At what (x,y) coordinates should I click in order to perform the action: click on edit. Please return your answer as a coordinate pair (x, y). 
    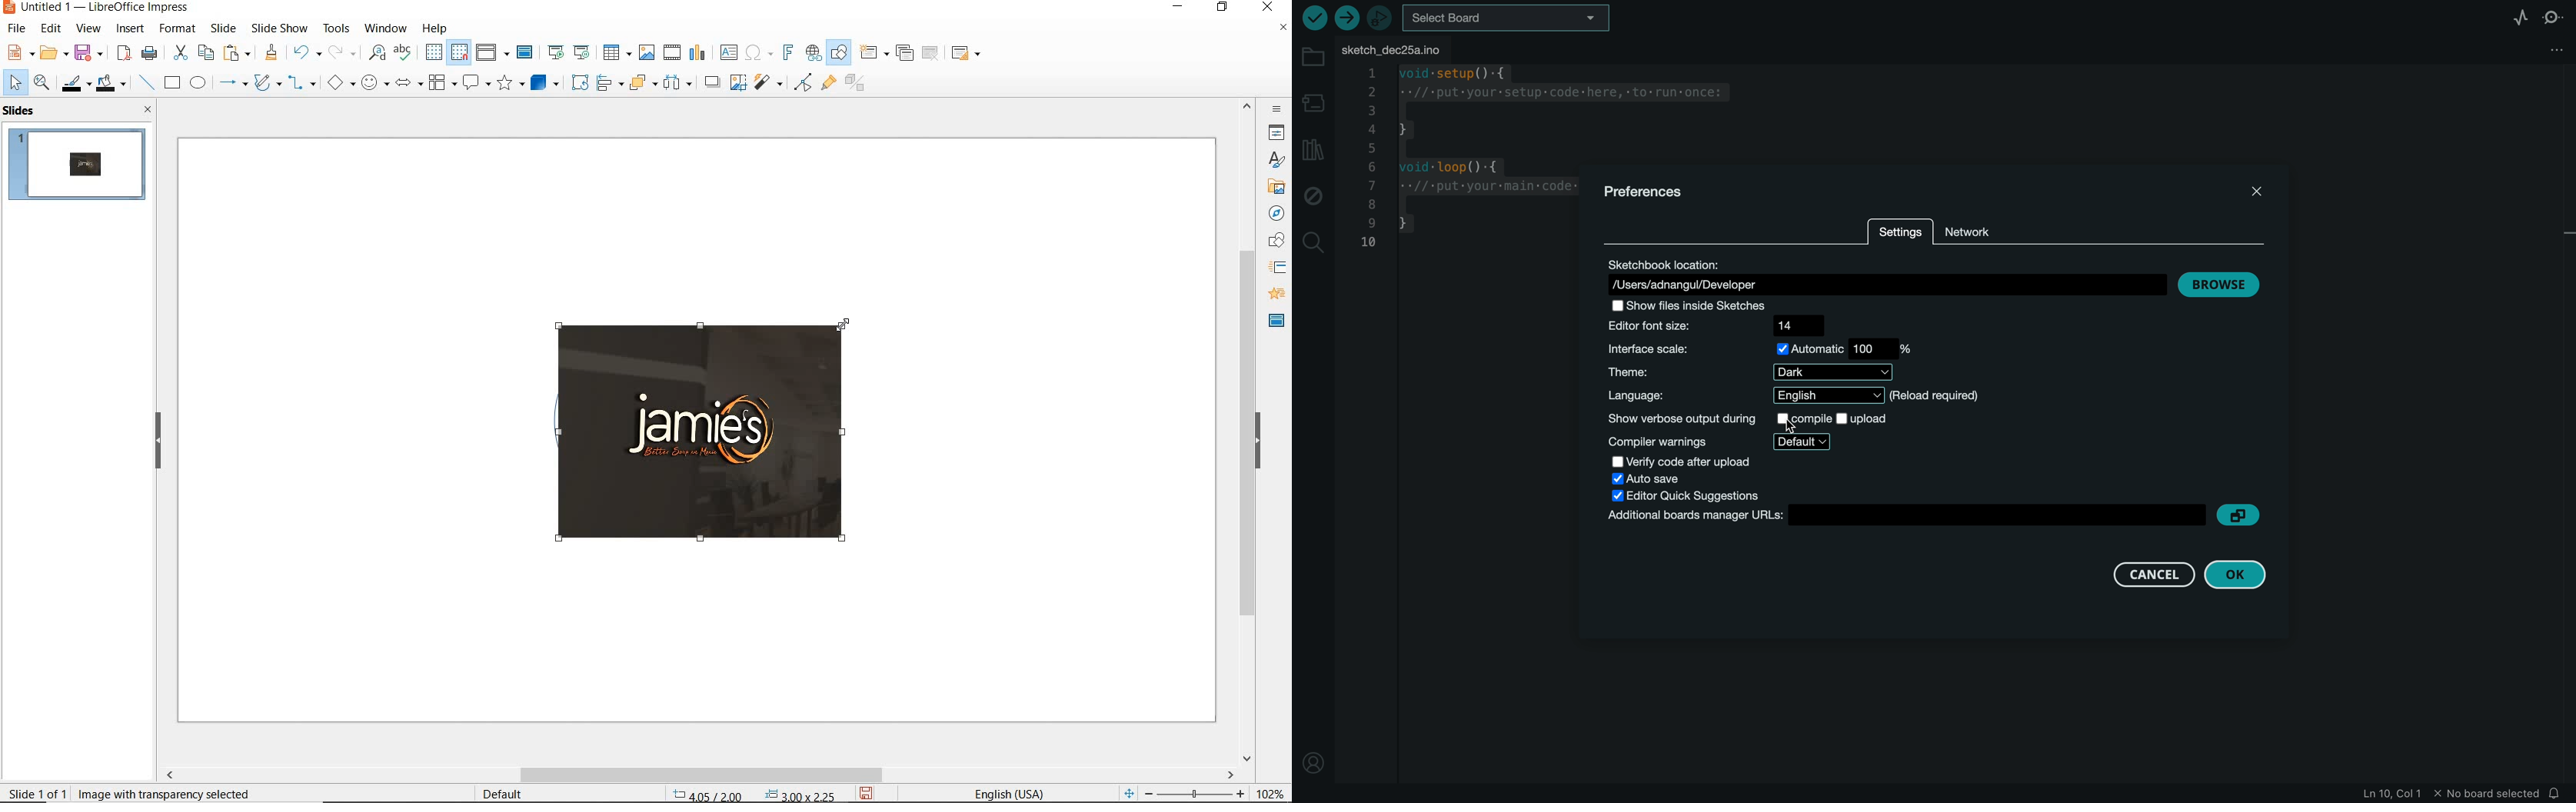
    Looking at the image, I should click on (52, 28).